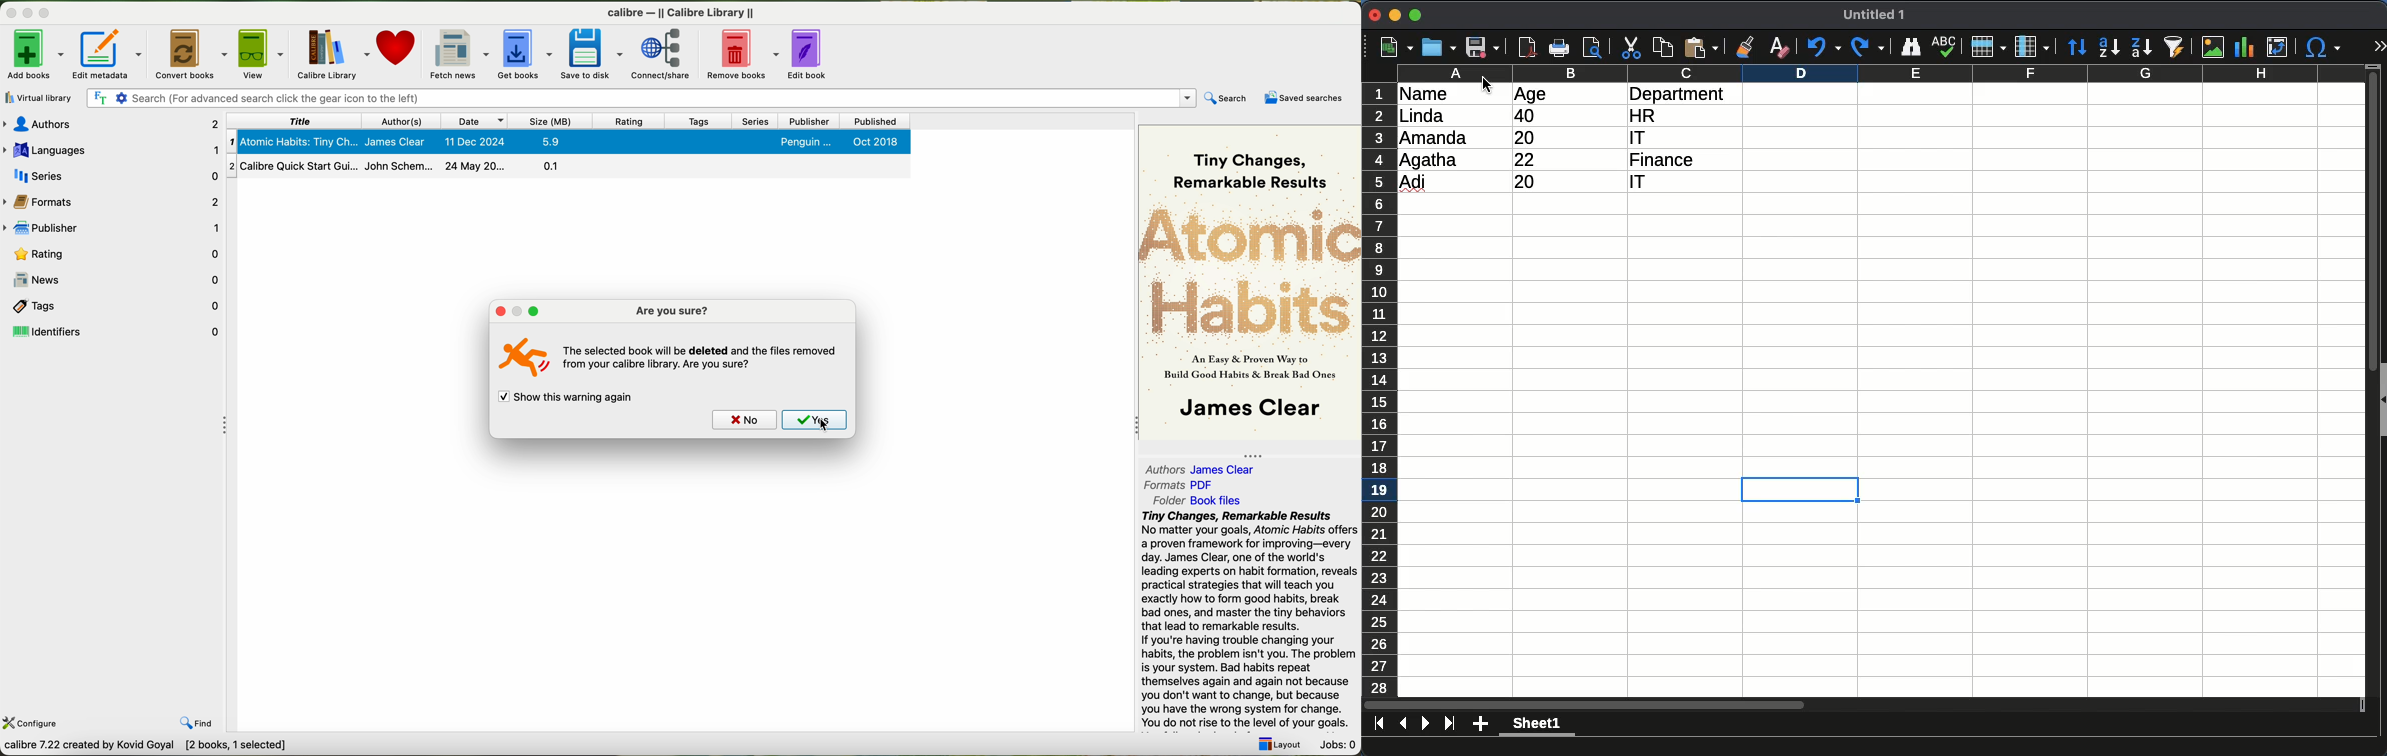 This screenshot has height=756, width=2408. What do you see at coordinates (2079, 47) in the screenshot?
I see `sort` at bounding box center [2079, 47].